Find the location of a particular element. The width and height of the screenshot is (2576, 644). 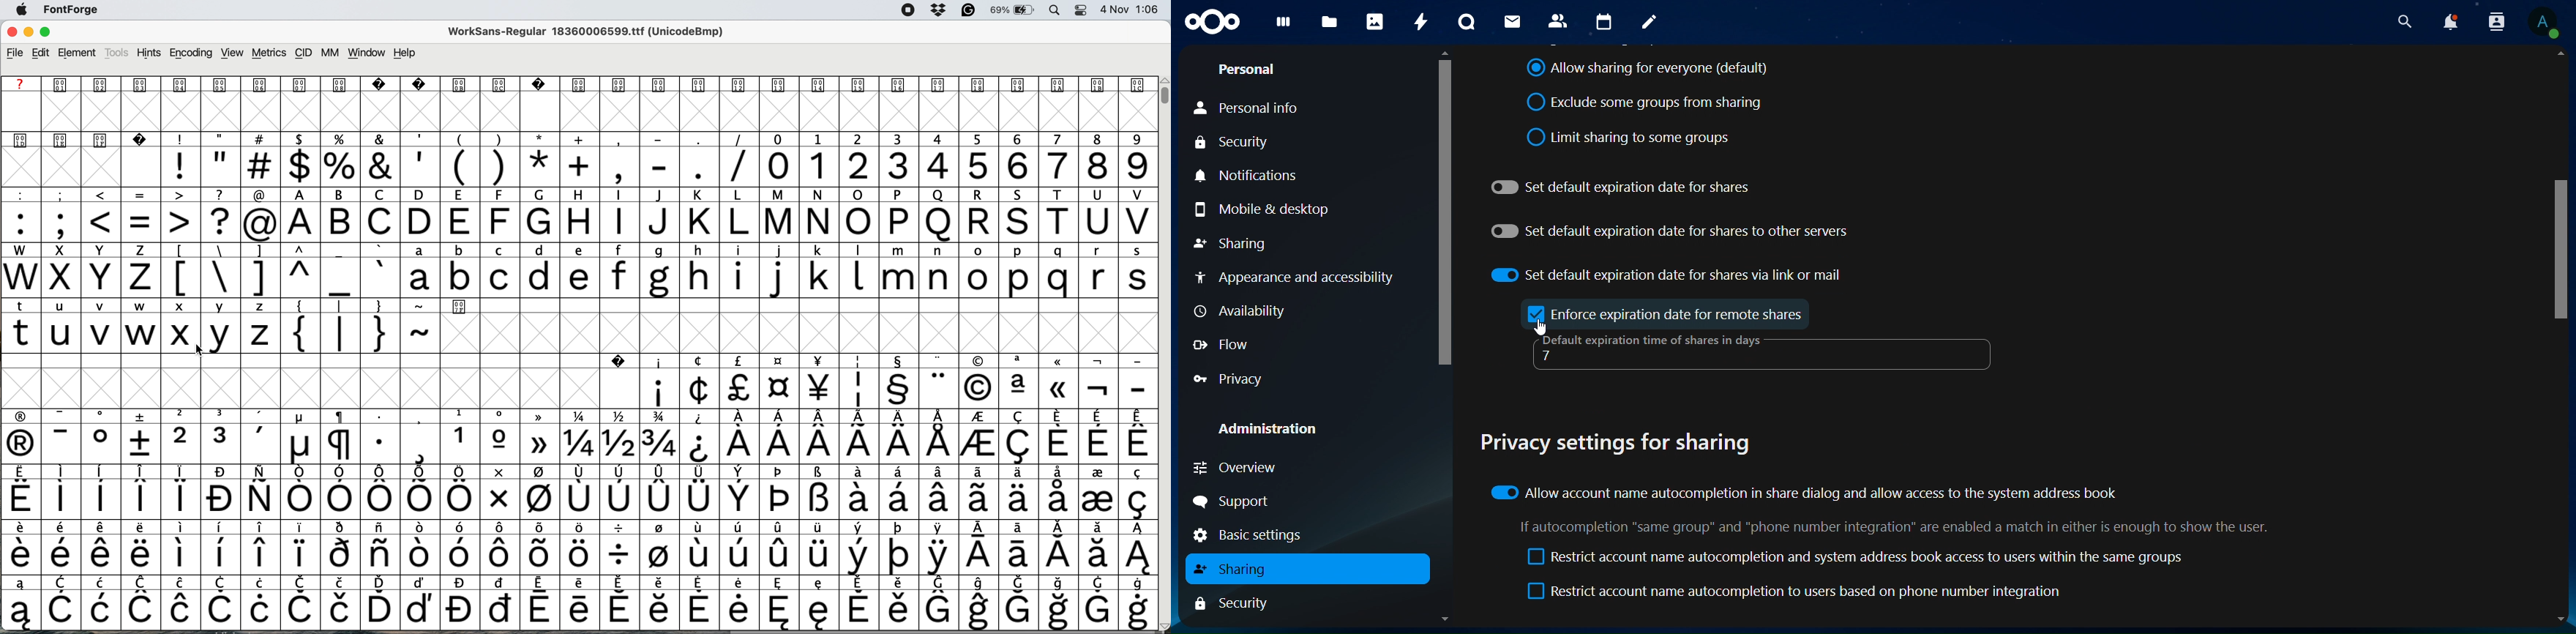

help is located at coordinates (406, 53).